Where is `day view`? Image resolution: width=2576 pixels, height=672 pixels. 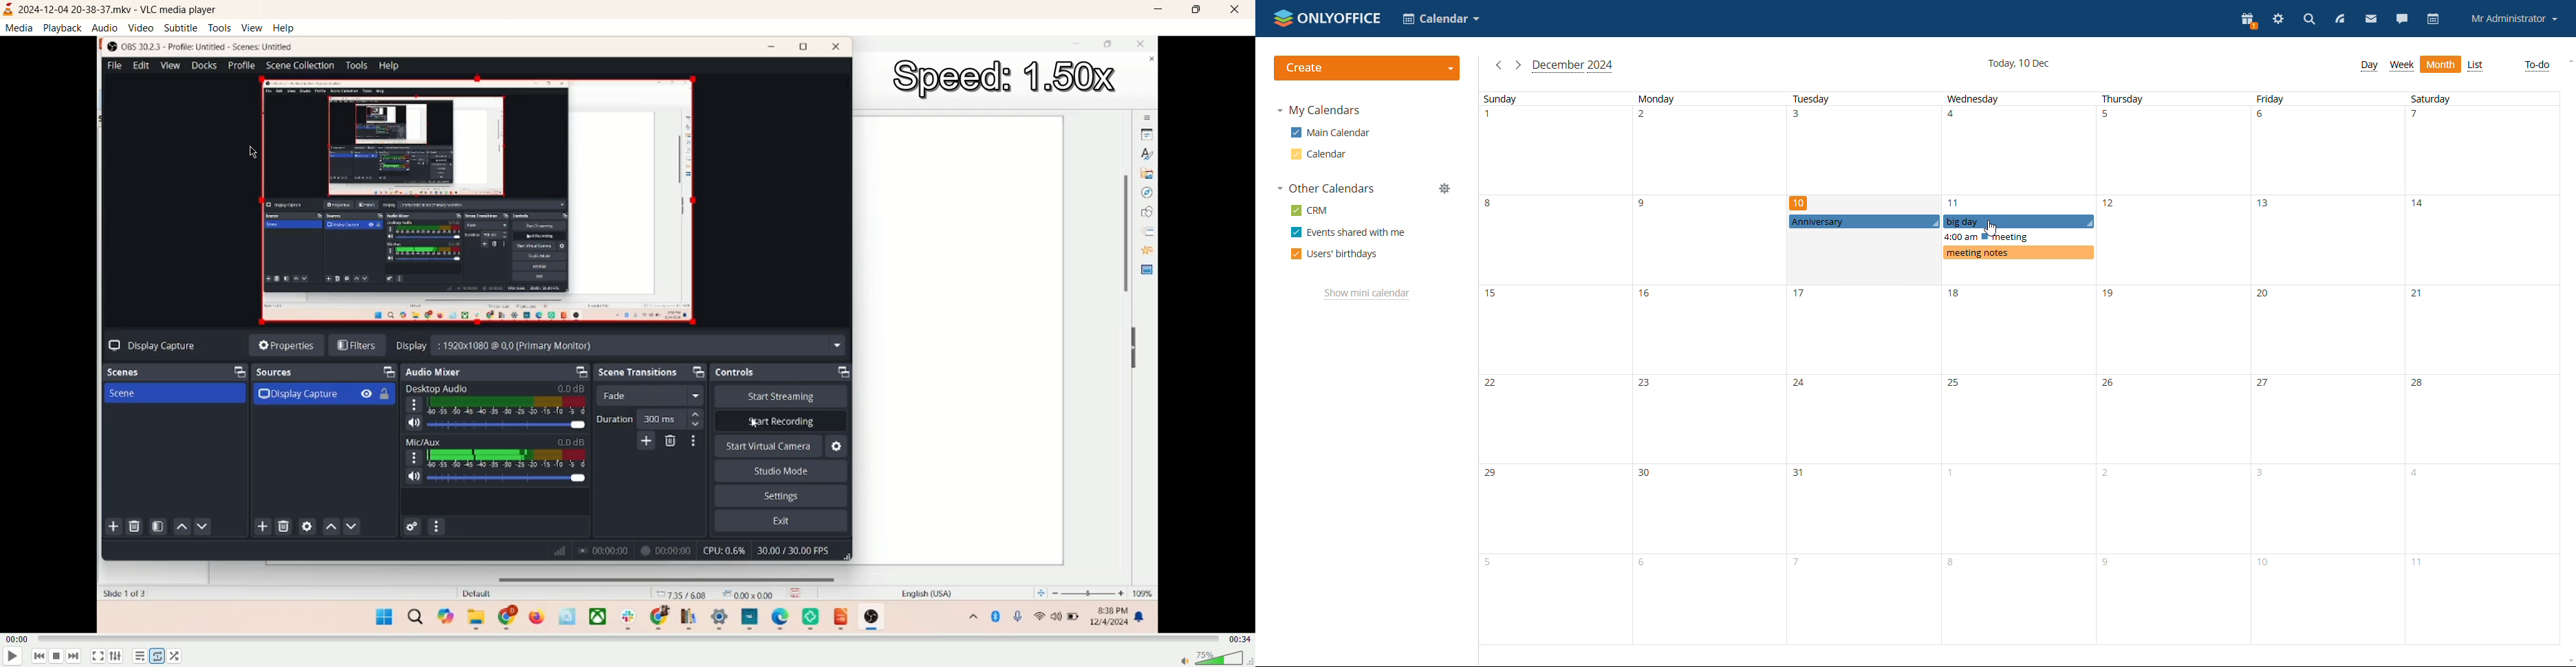 day view is located at coordinates (2369, 65).